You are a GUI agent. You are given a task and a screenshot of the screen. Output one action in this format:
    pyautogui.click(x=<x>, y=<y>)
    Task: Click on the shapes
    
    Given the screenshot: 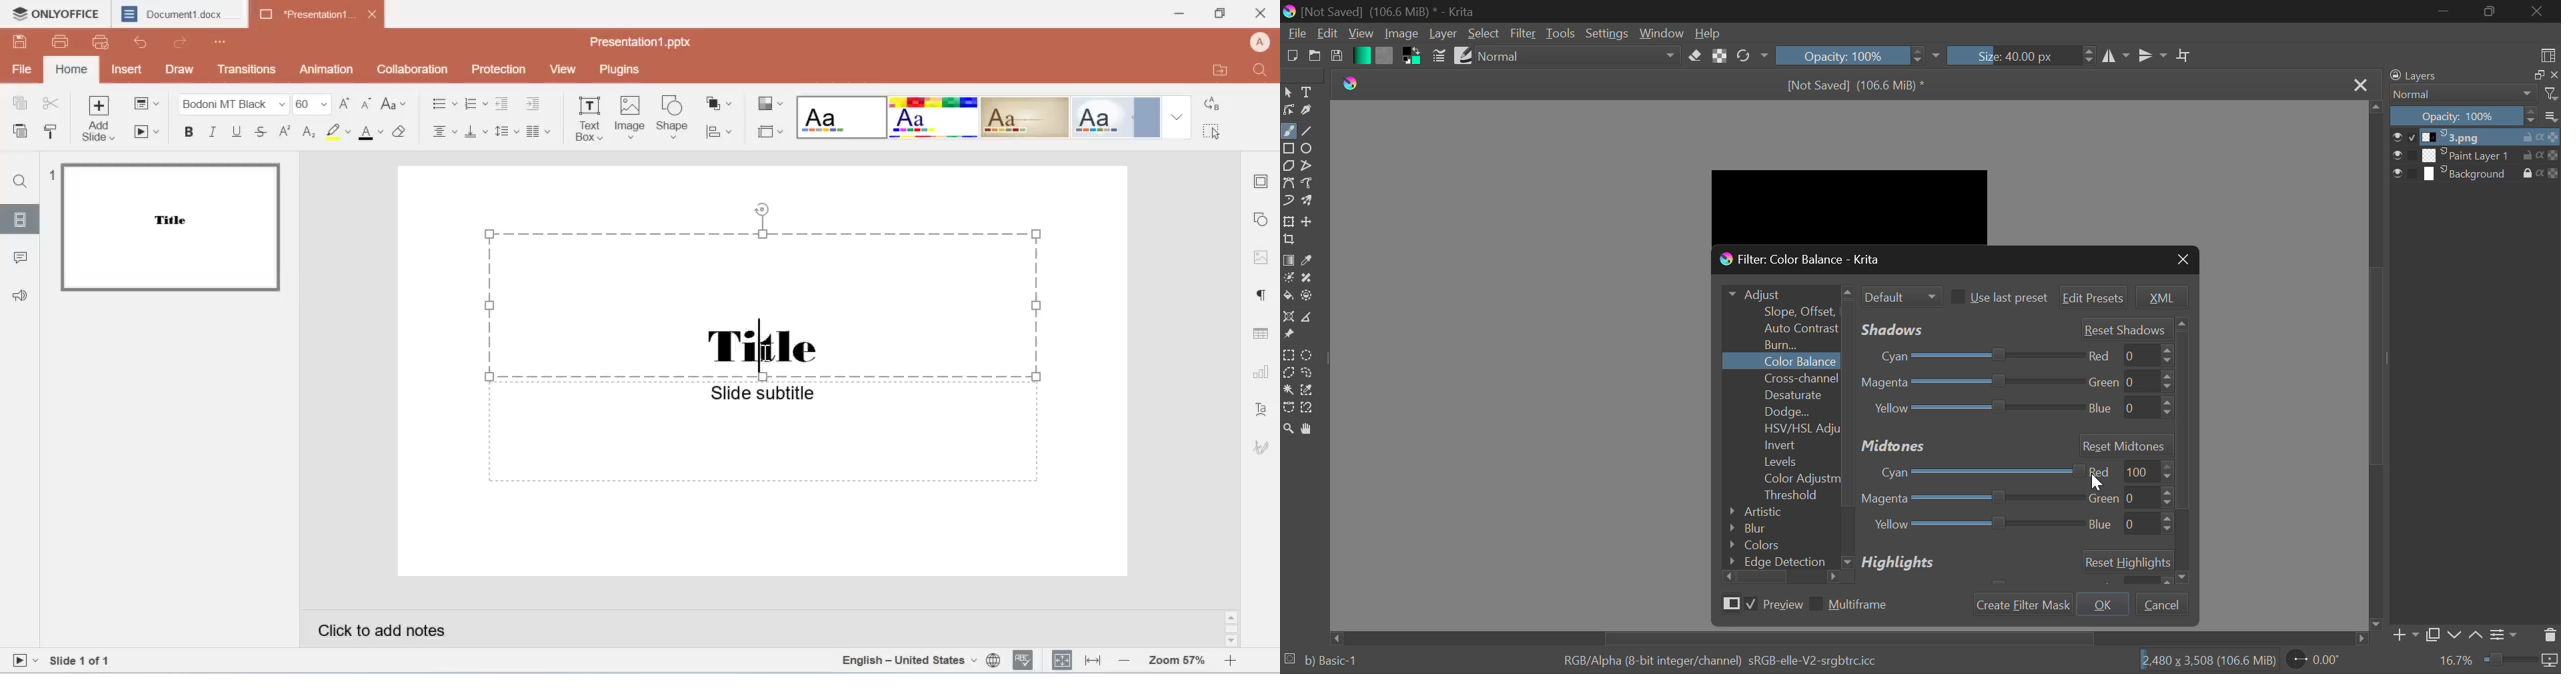 What is the action you would take?
    pyautogui.click(x=721, y=105)
    